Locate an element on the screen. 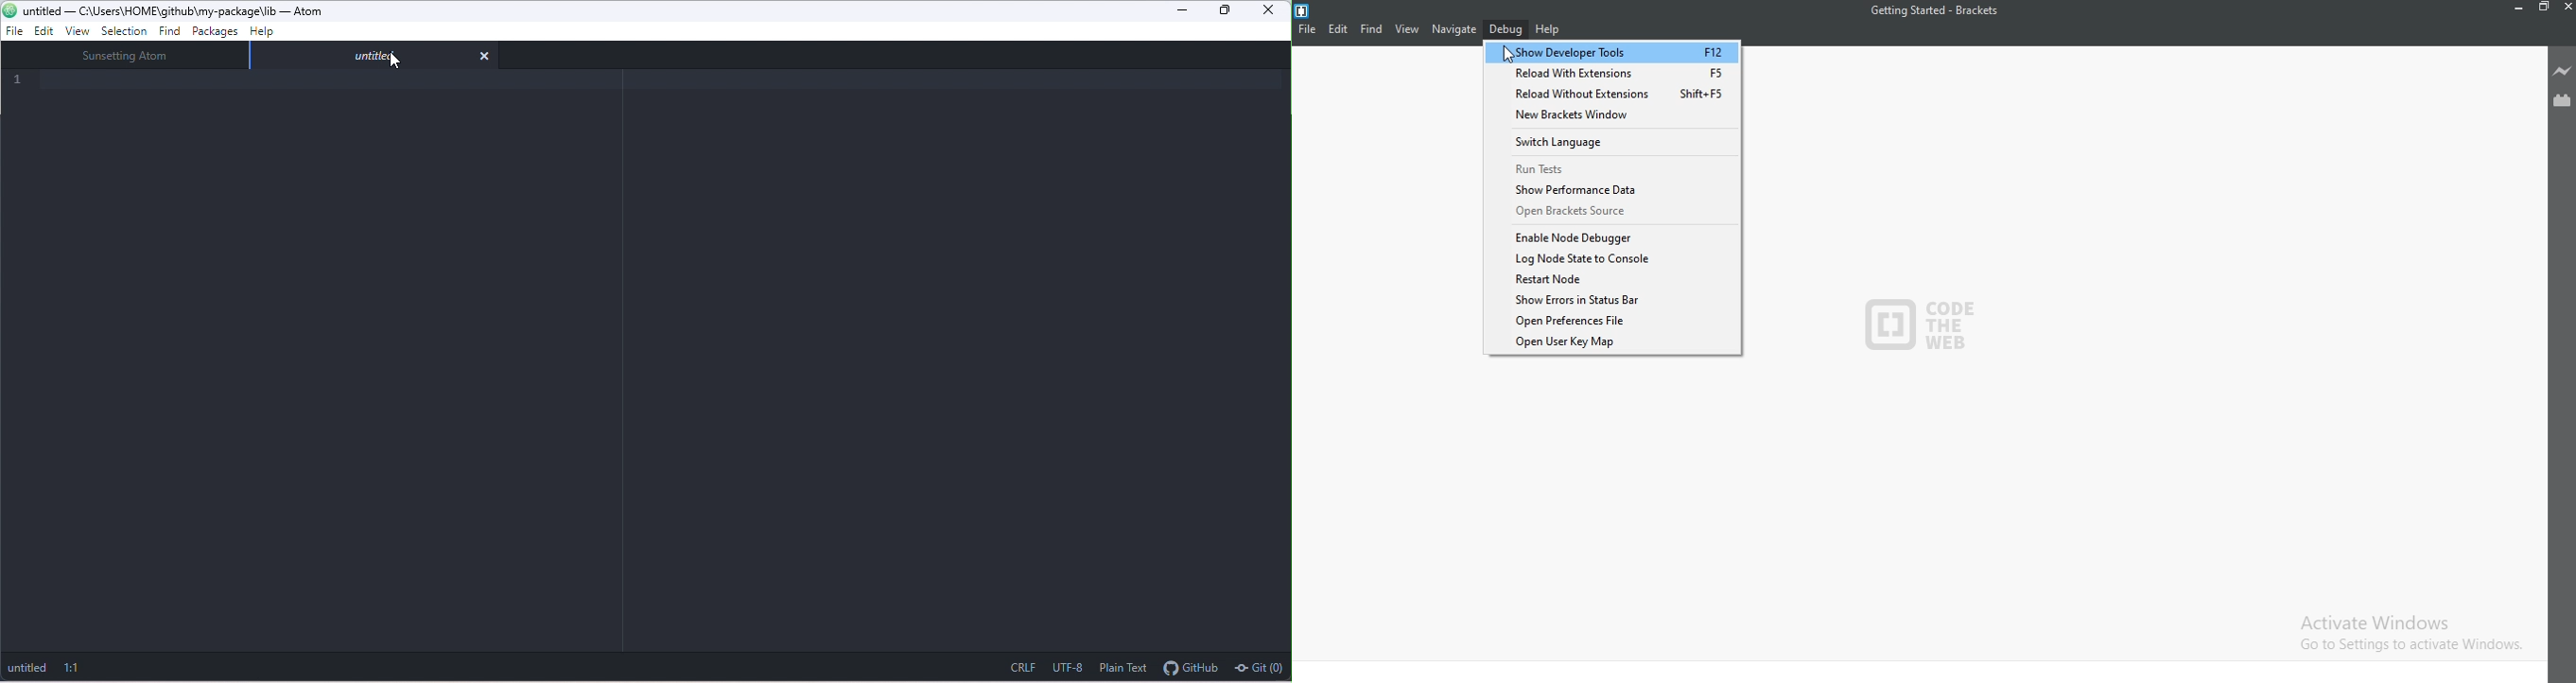  1:1 is located at coordinates (90, 666).